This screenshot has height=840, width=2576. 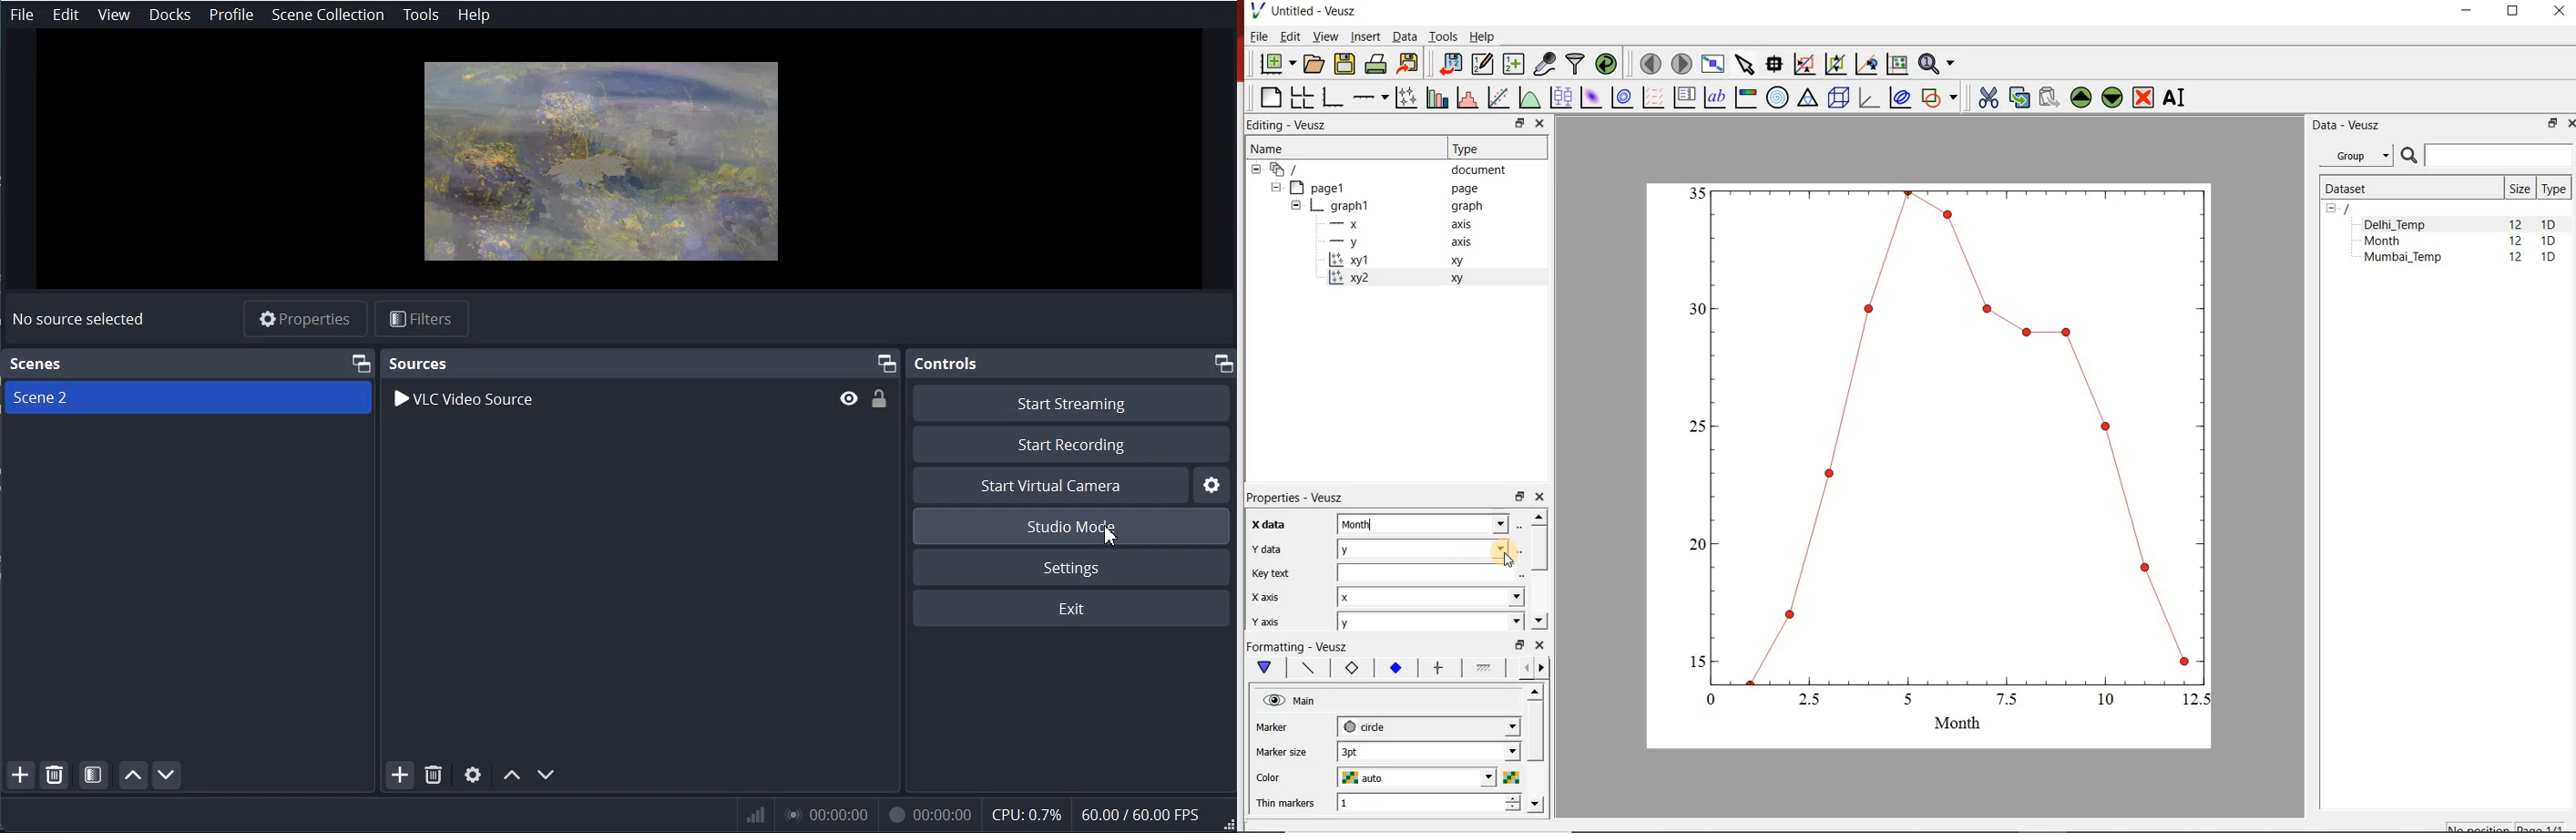 What do you see at coordinates (1538, 124) in the screenshot?
I see `close` at bounding box center [1538, 124].